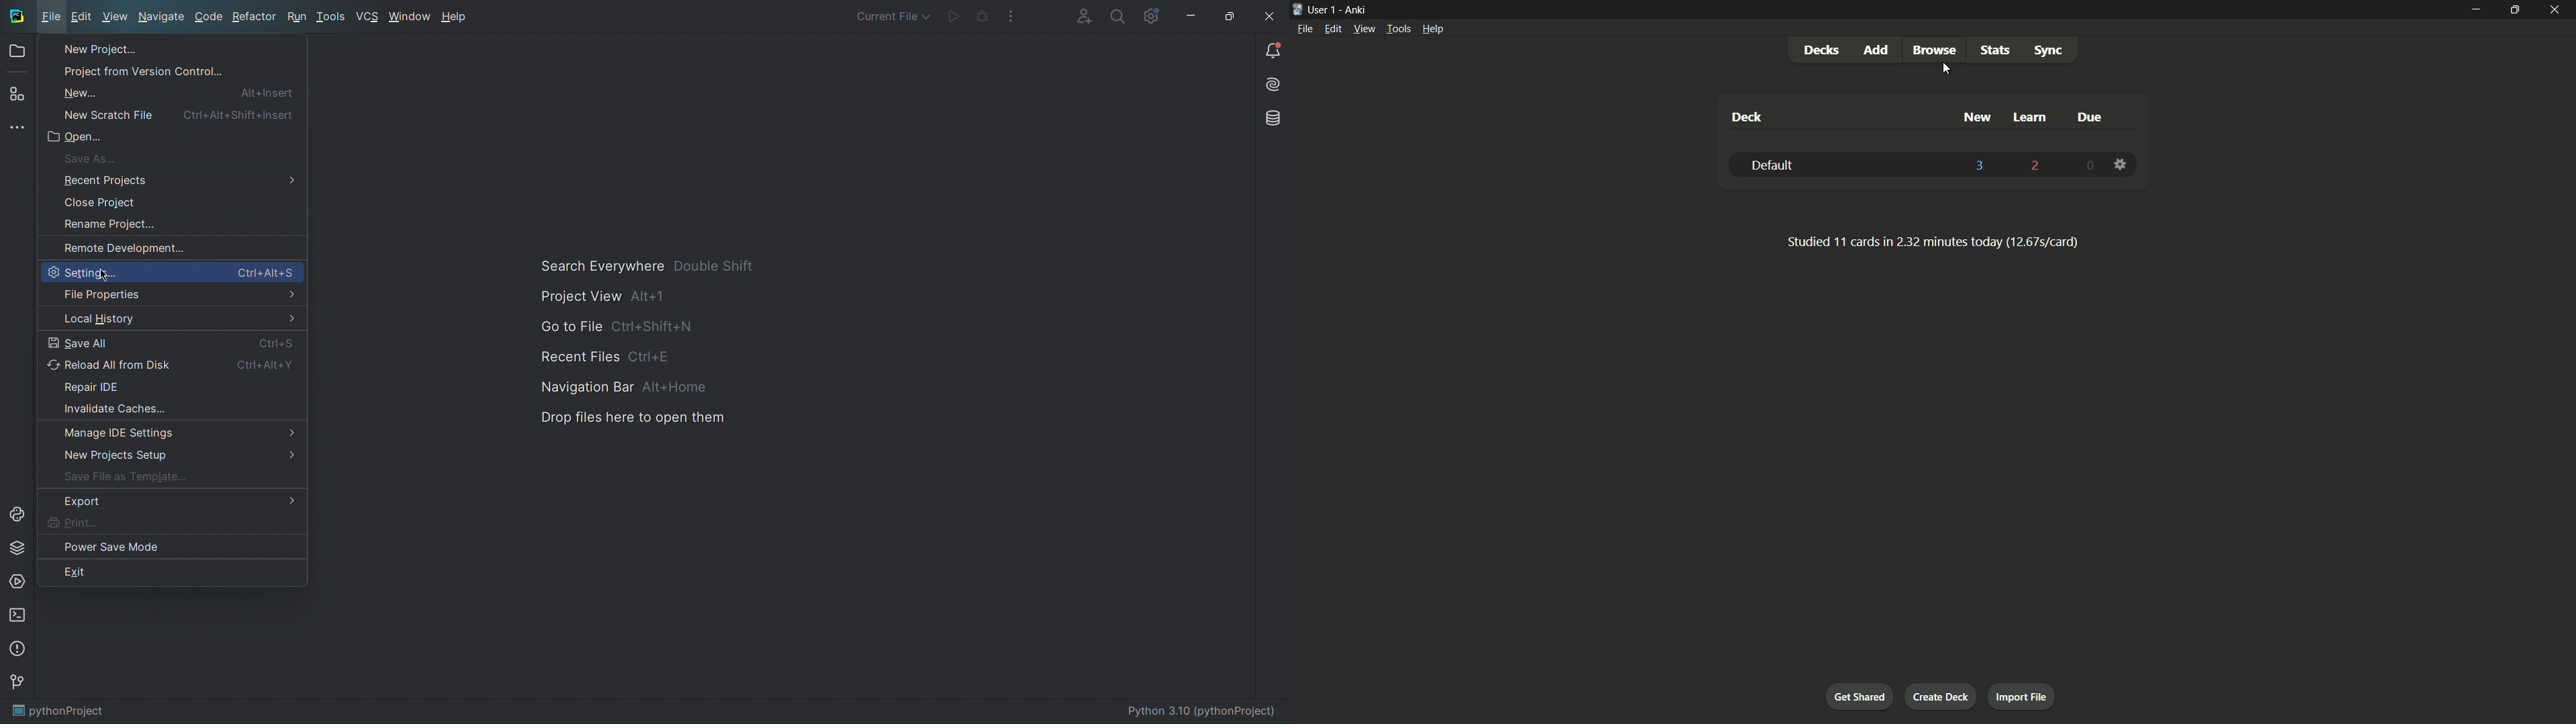  Describe the element at coordinates (2471, 10) in the screenshot. I see `minimize` at that location.